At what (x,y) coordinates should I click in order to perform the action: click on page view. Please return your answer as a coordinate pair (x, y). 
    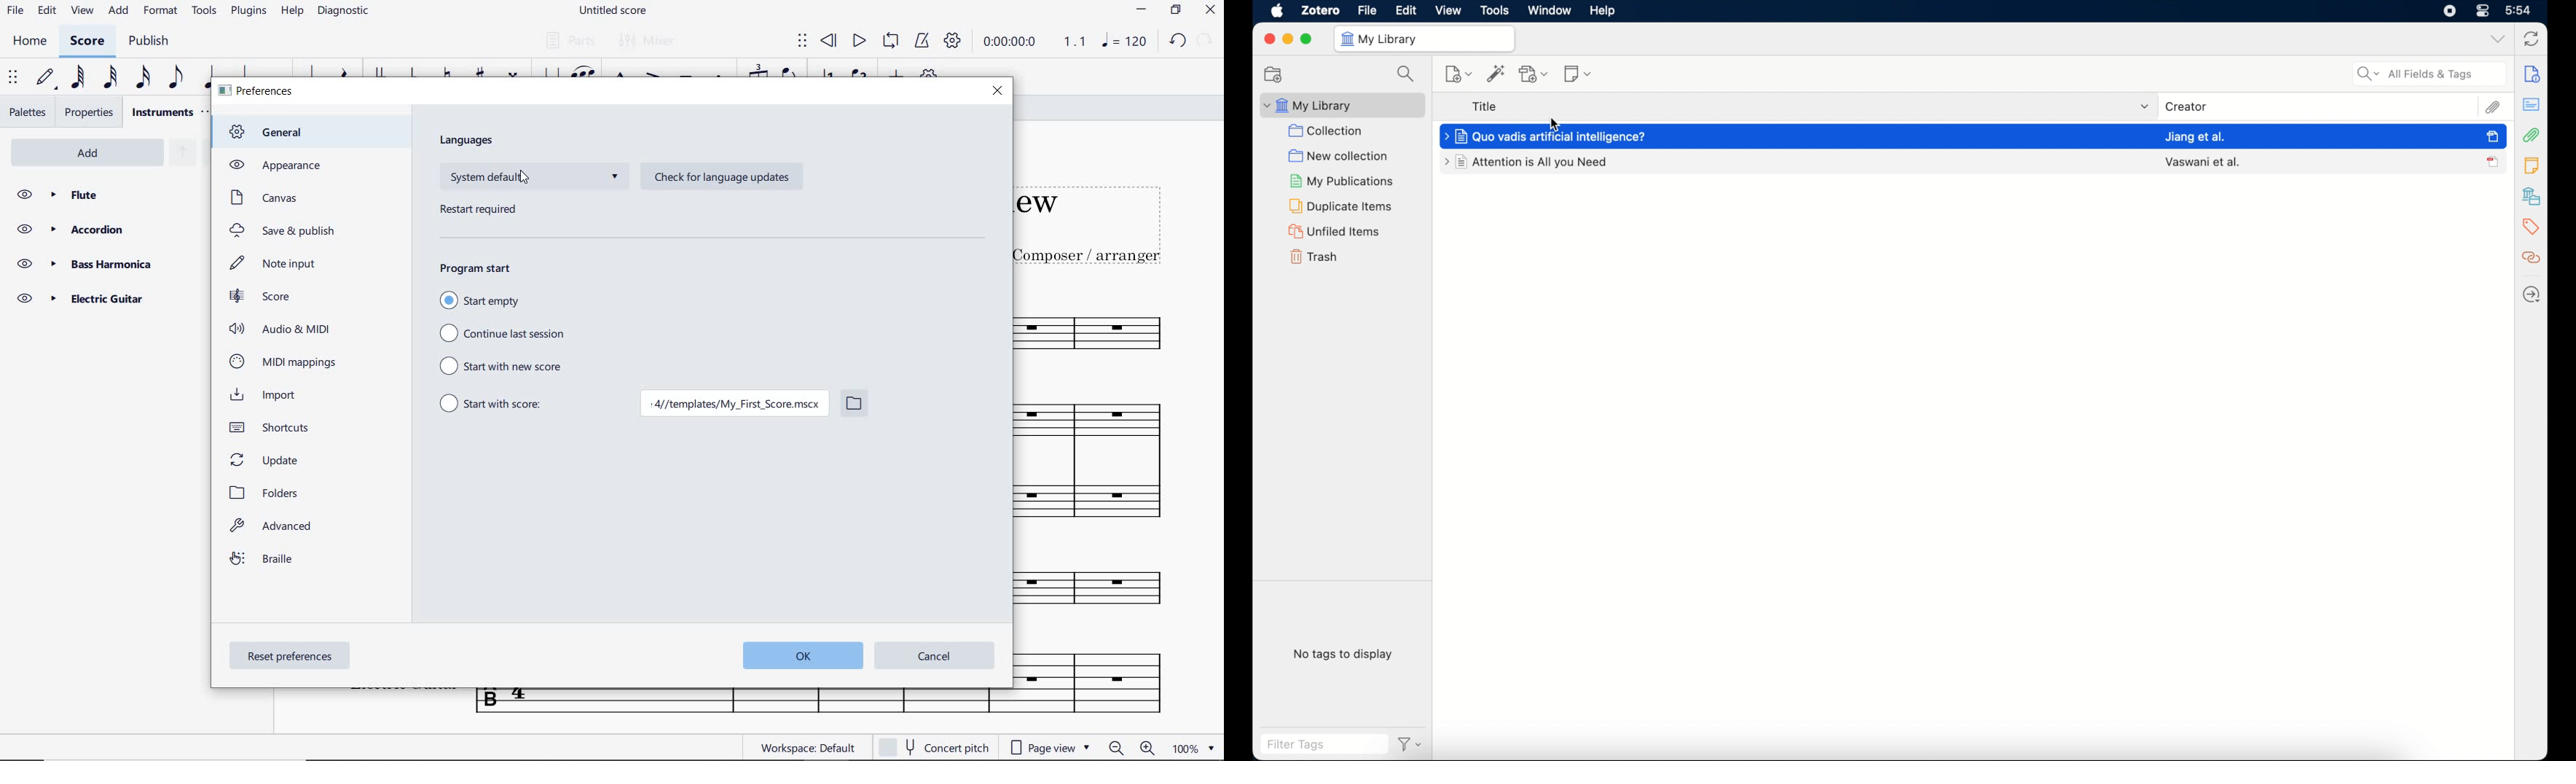
    Looking at the image, I should click on (1049, 747).